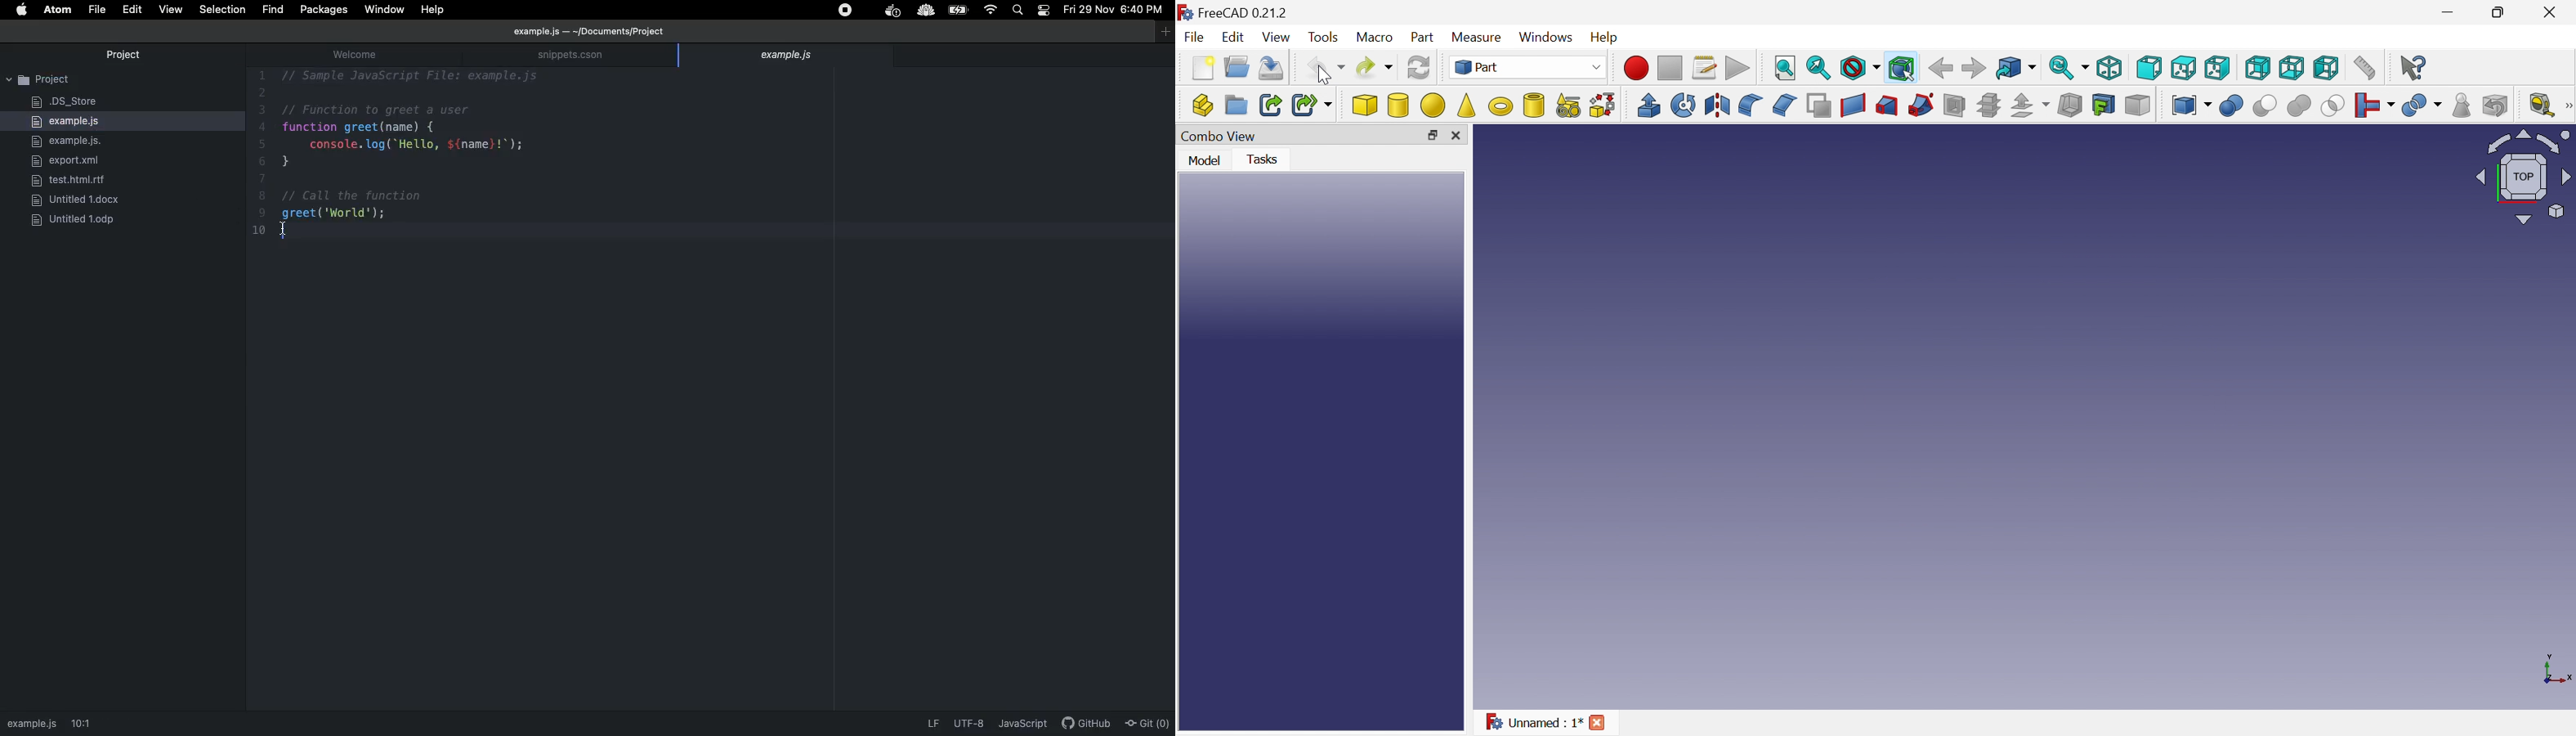  What do you see at coordinates (97, 10) in the screenshot?
I see `File` at bounding box center [97, 10].